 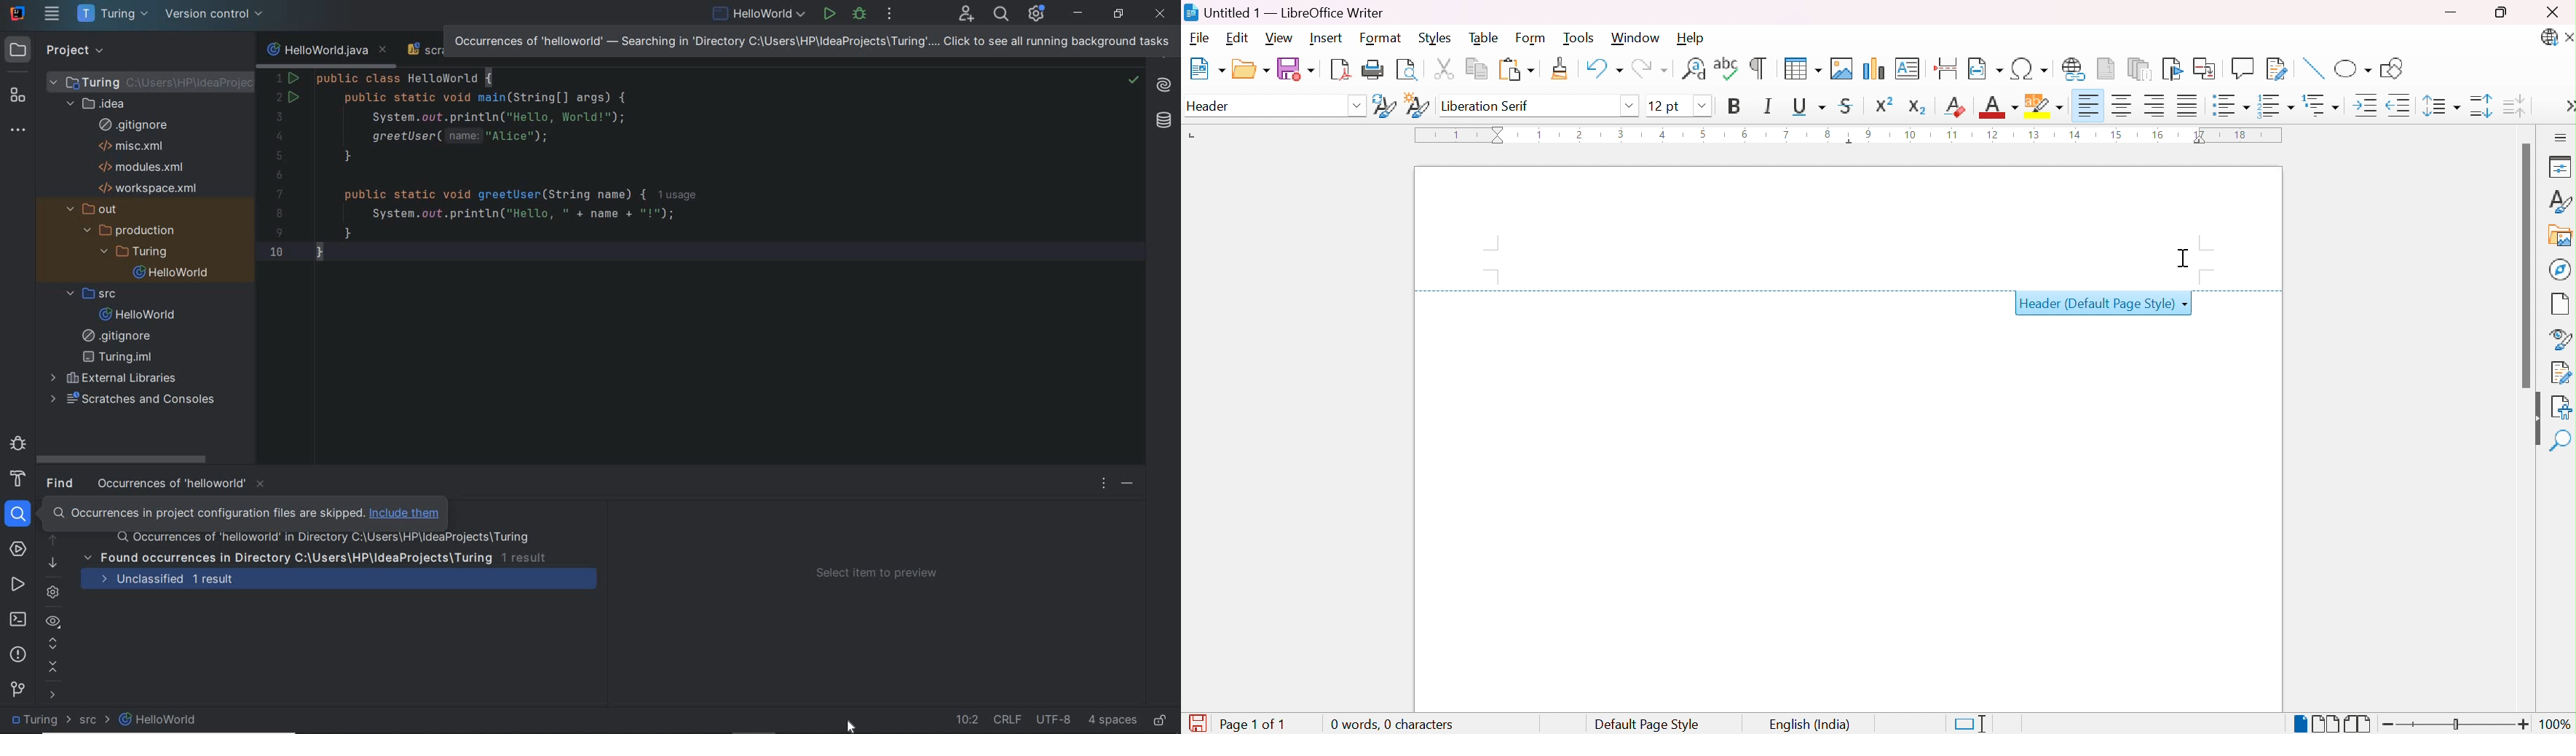 What do you see at coordinates (2279, 108) in the screenshot?
I see `Toggle ordered list` at bounding box center [2279, 108].